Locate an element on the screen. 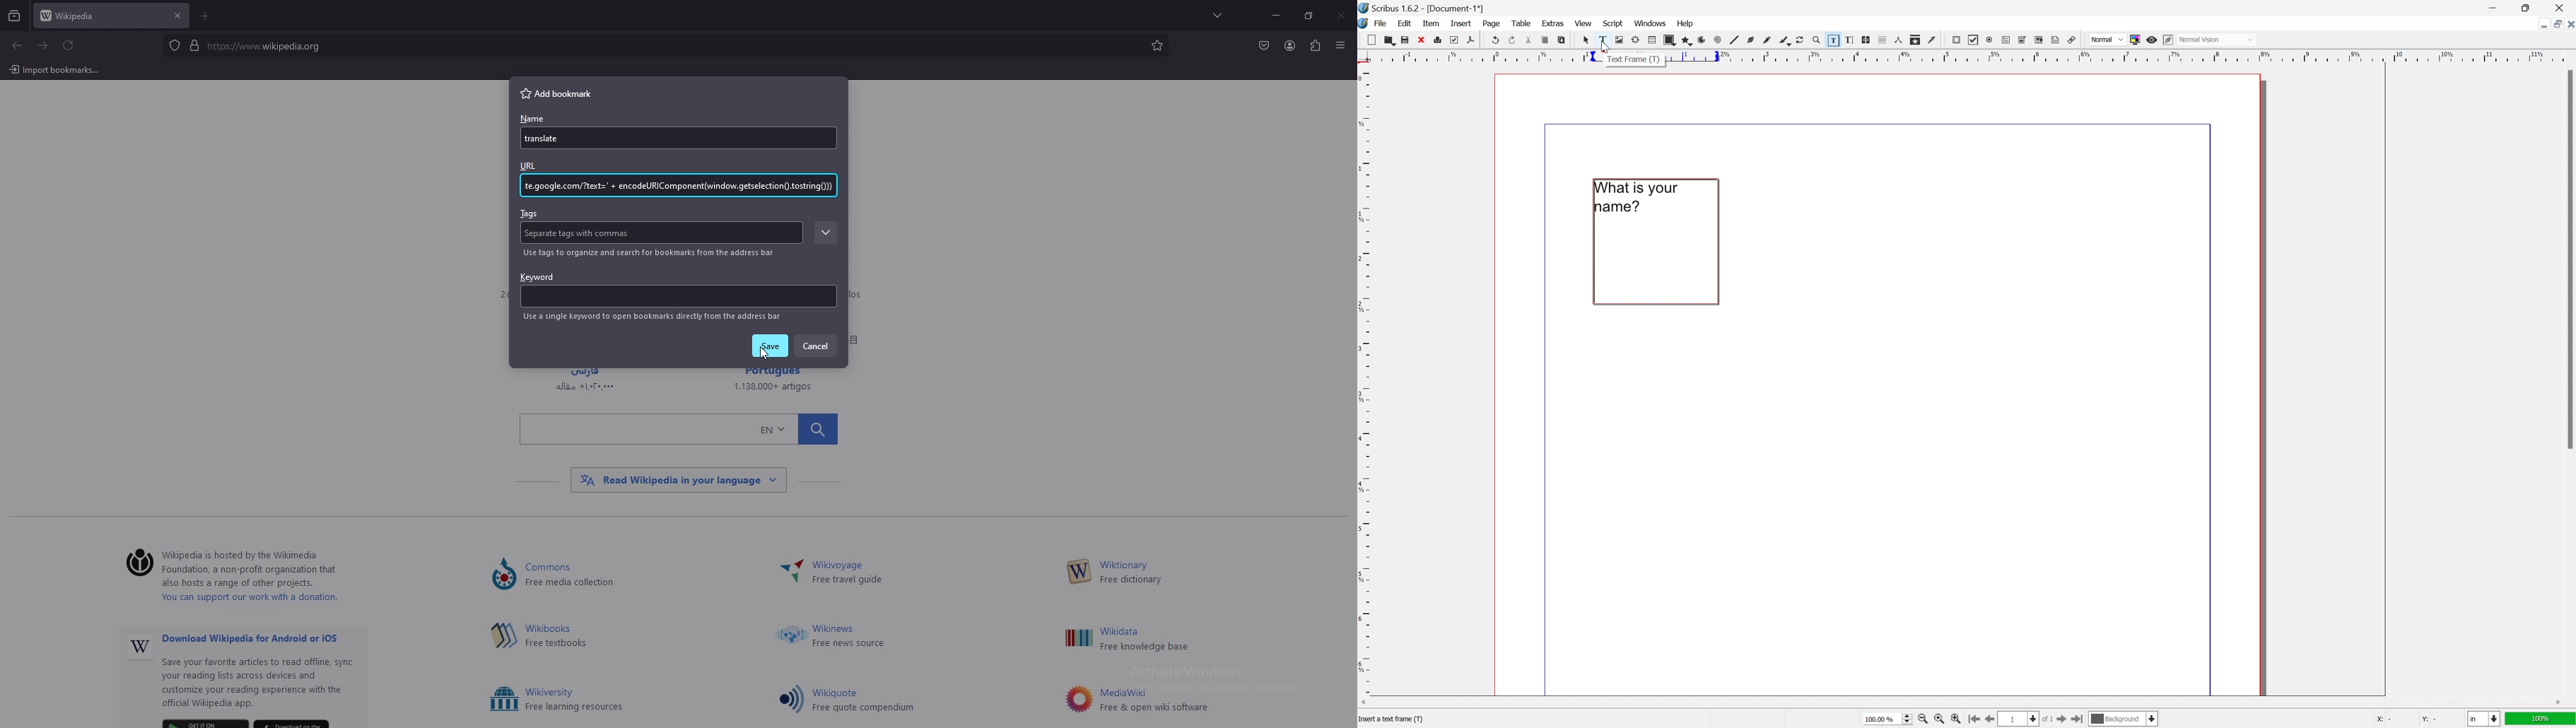 Image resolution: width=2576 pixels, height=728 pixels.  is located at coordinates (1079, 572).